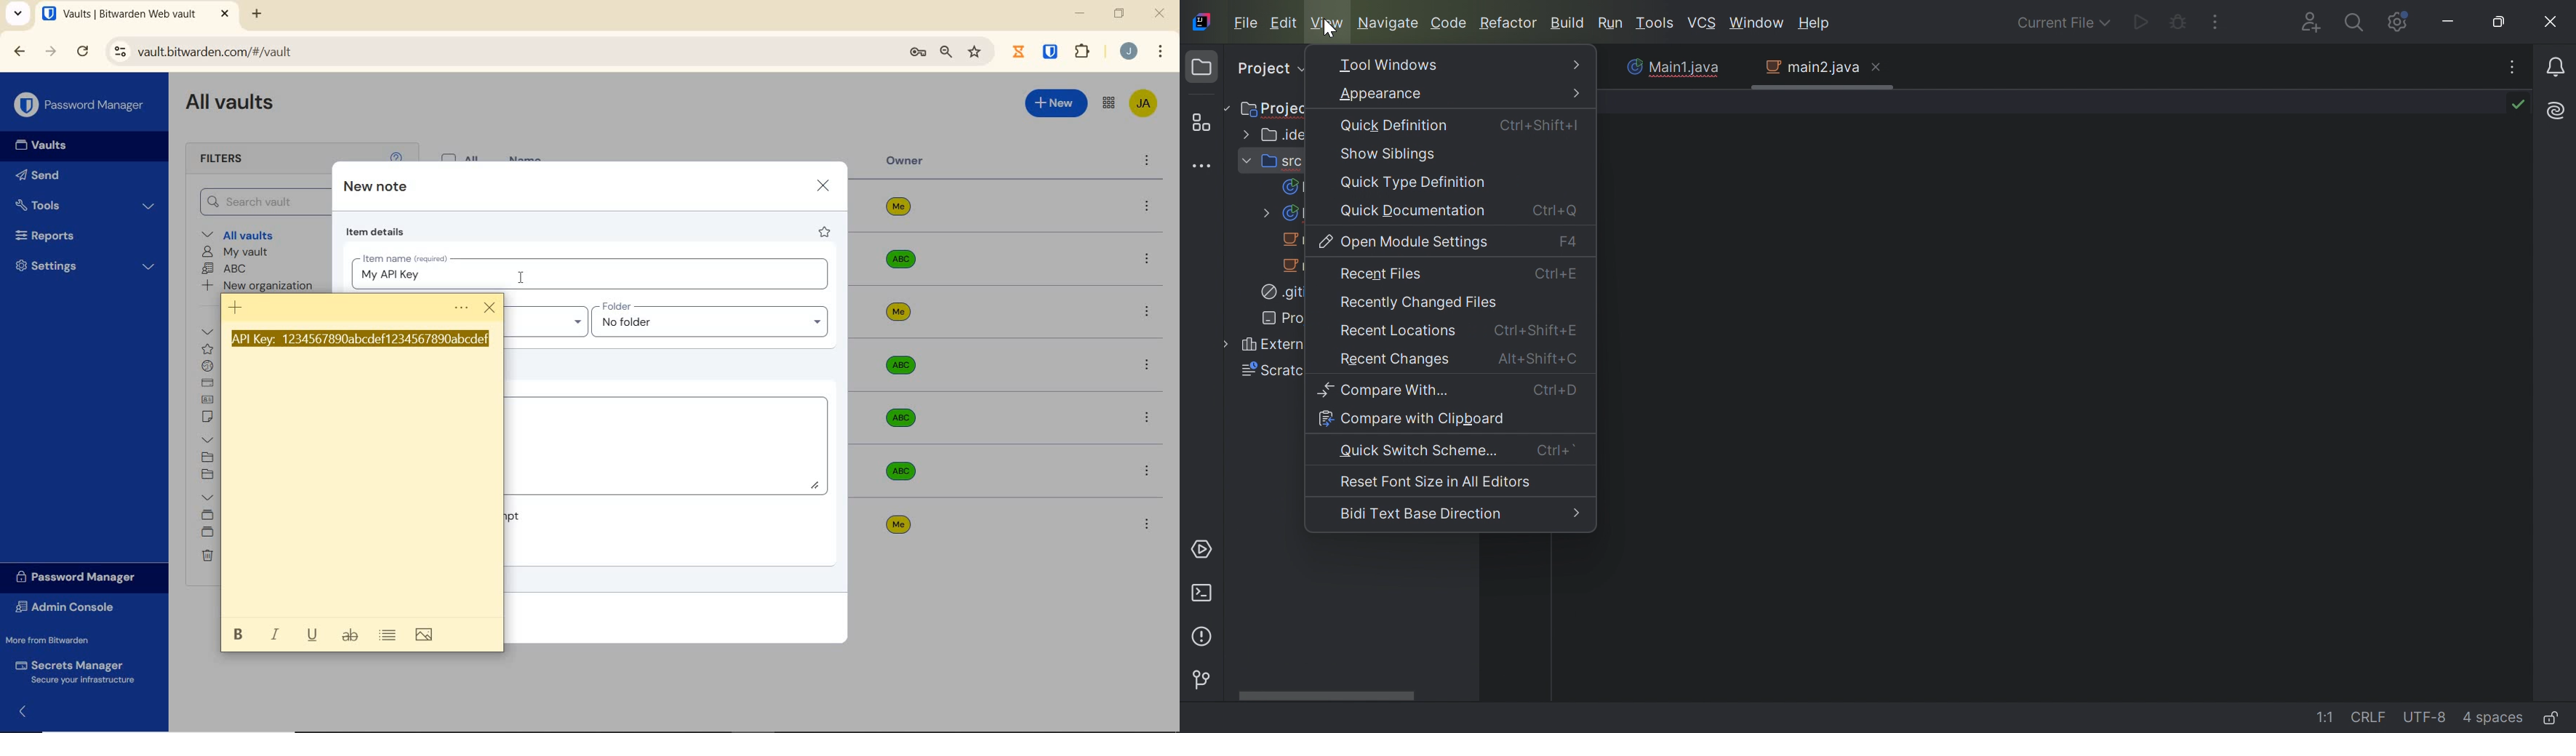 This screenshot has height=756, width=2576. Describe the element at coordinates (1051, 52) in the screenshot. I see `BITWARDEN` at that location.